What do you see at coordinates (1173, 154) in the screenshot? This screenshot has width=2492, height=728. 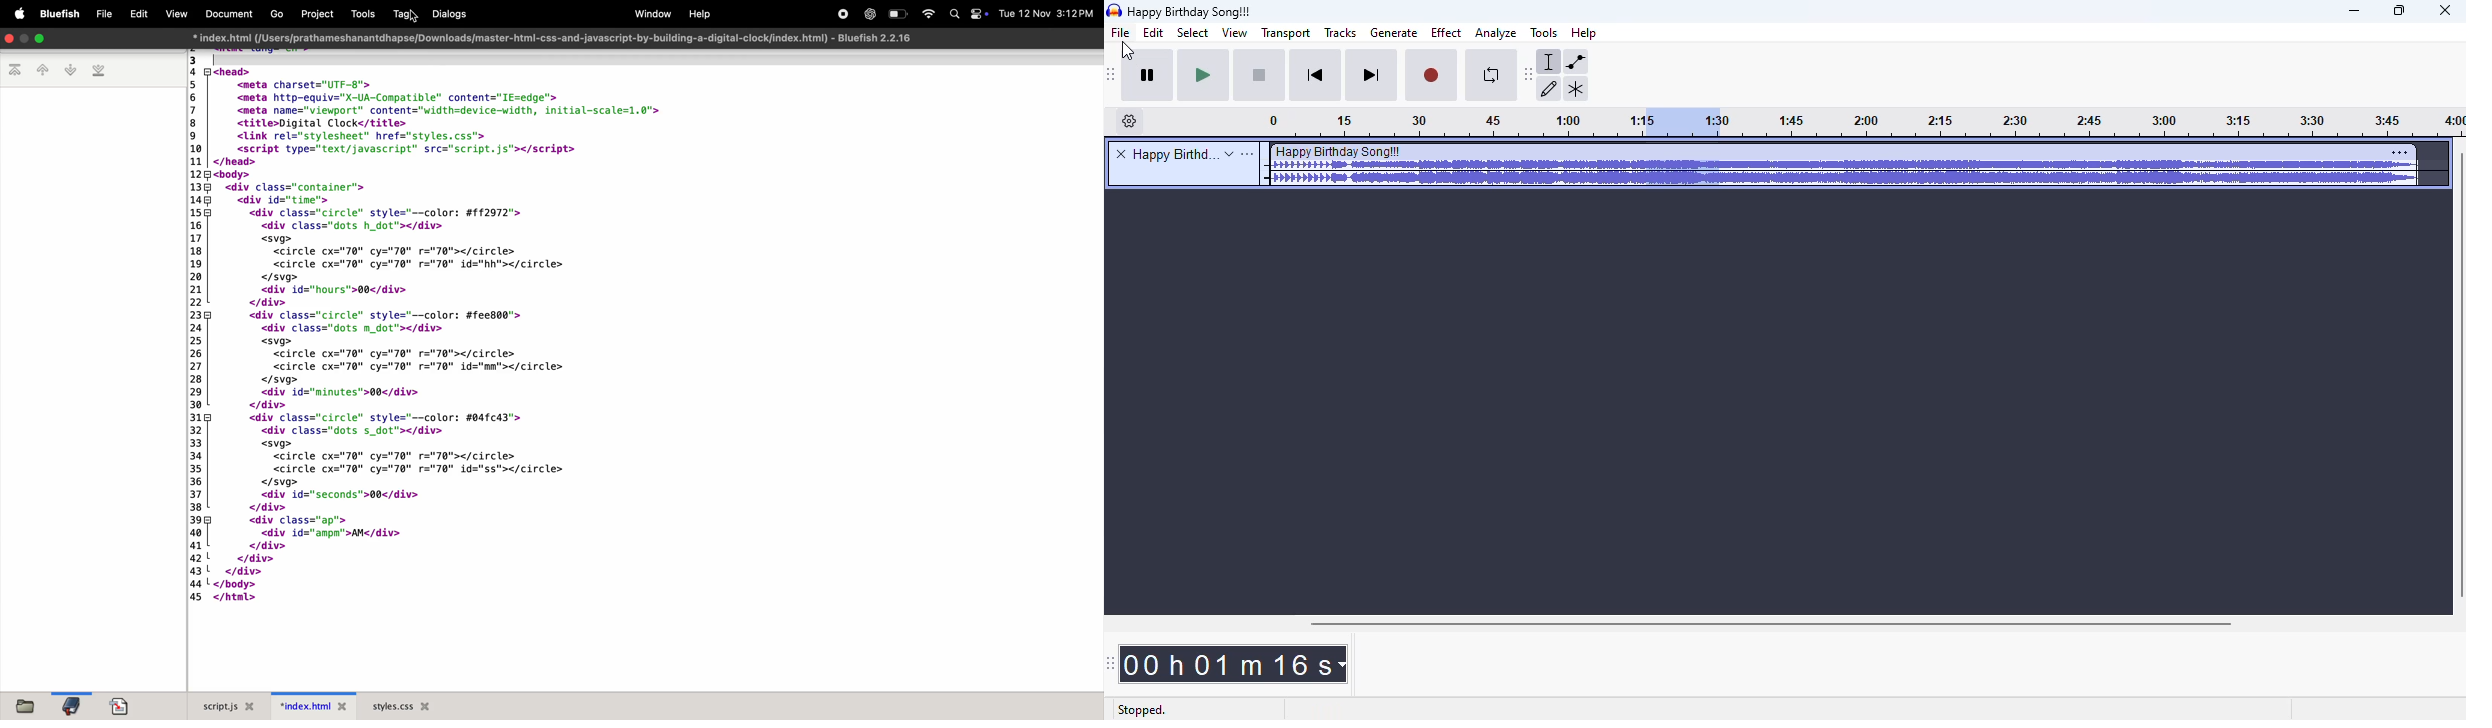 I see `title` at bounding box center [1173, 154].